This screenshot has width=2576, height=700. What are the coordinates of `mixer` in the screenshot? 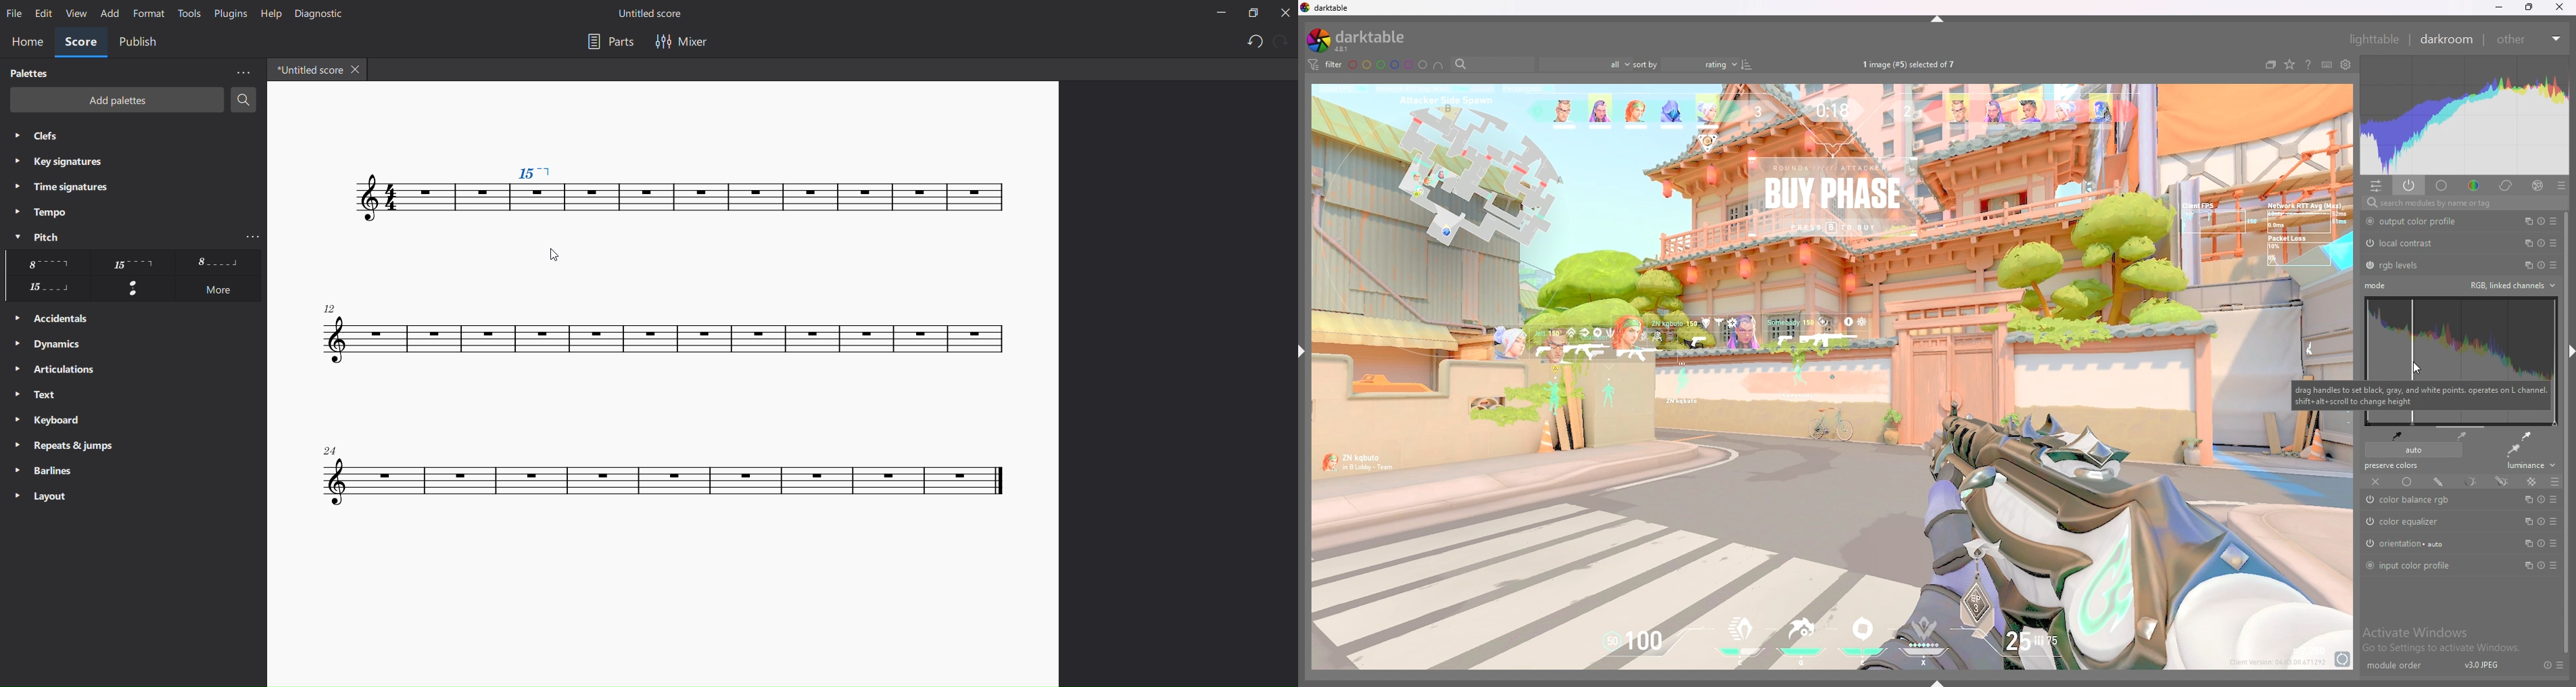 It's located at (686, 43).